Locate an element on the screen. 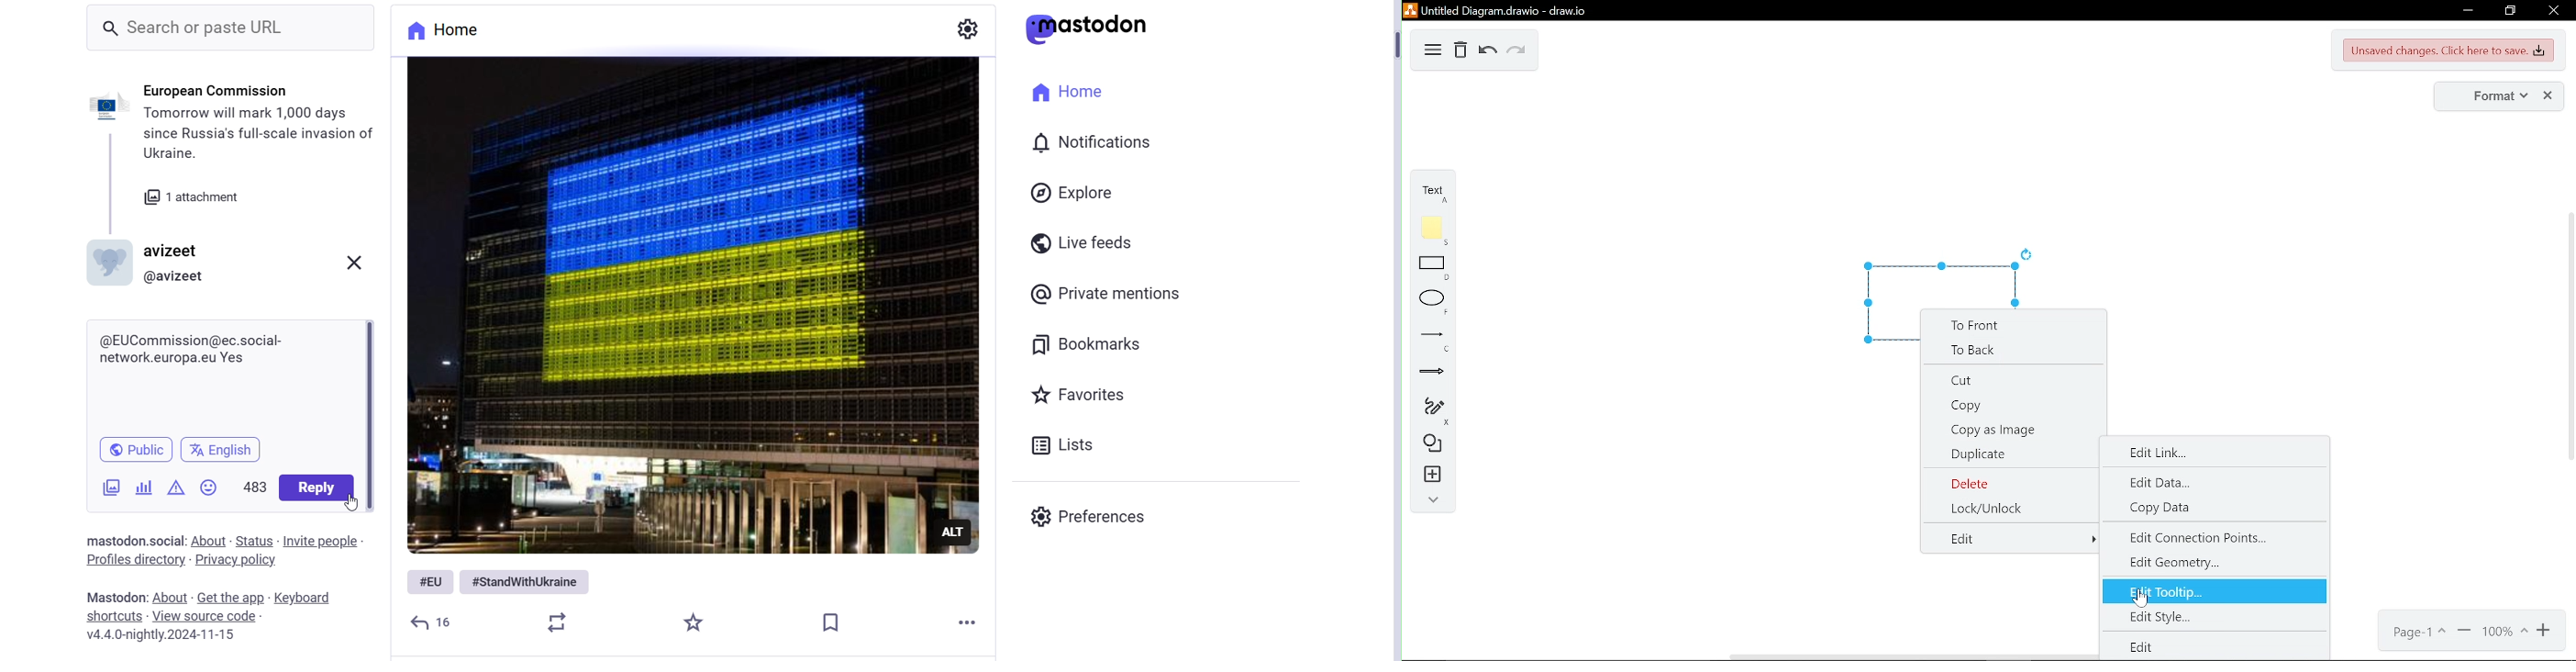 The width and height of the screenshot is (2576, 672). Post Information is located at coordinates (241, 155).